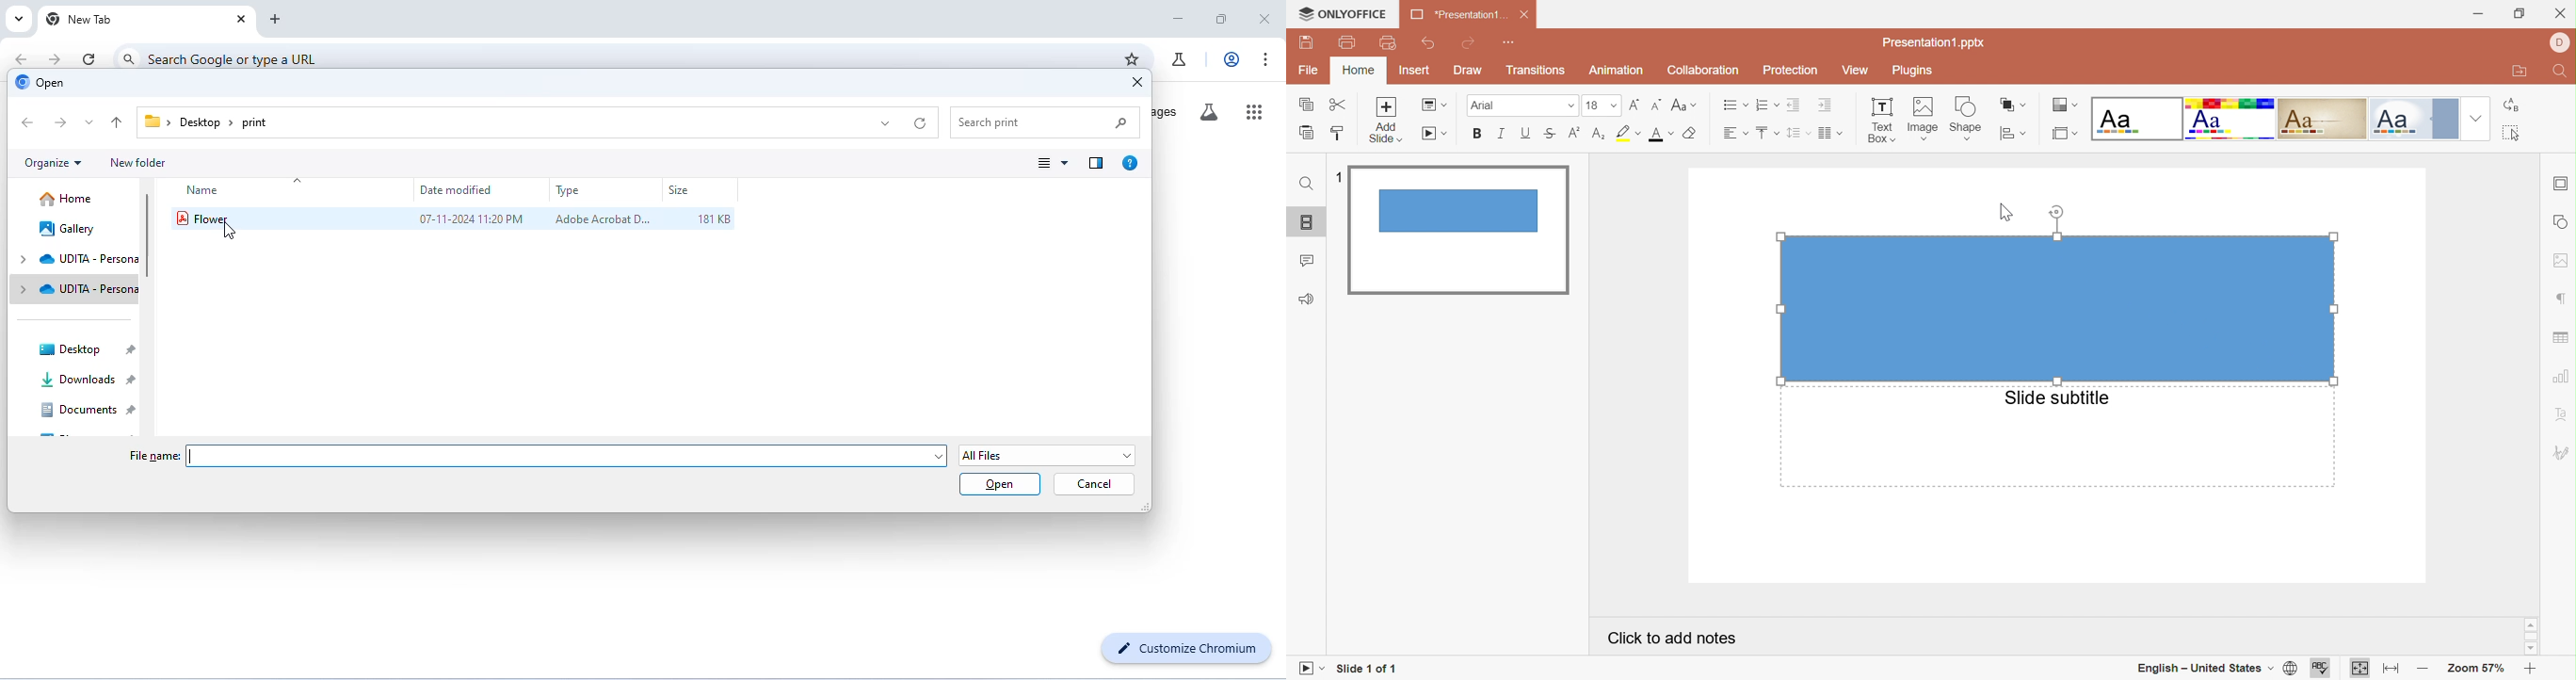  I want to click on next folder, so click(62, 122).